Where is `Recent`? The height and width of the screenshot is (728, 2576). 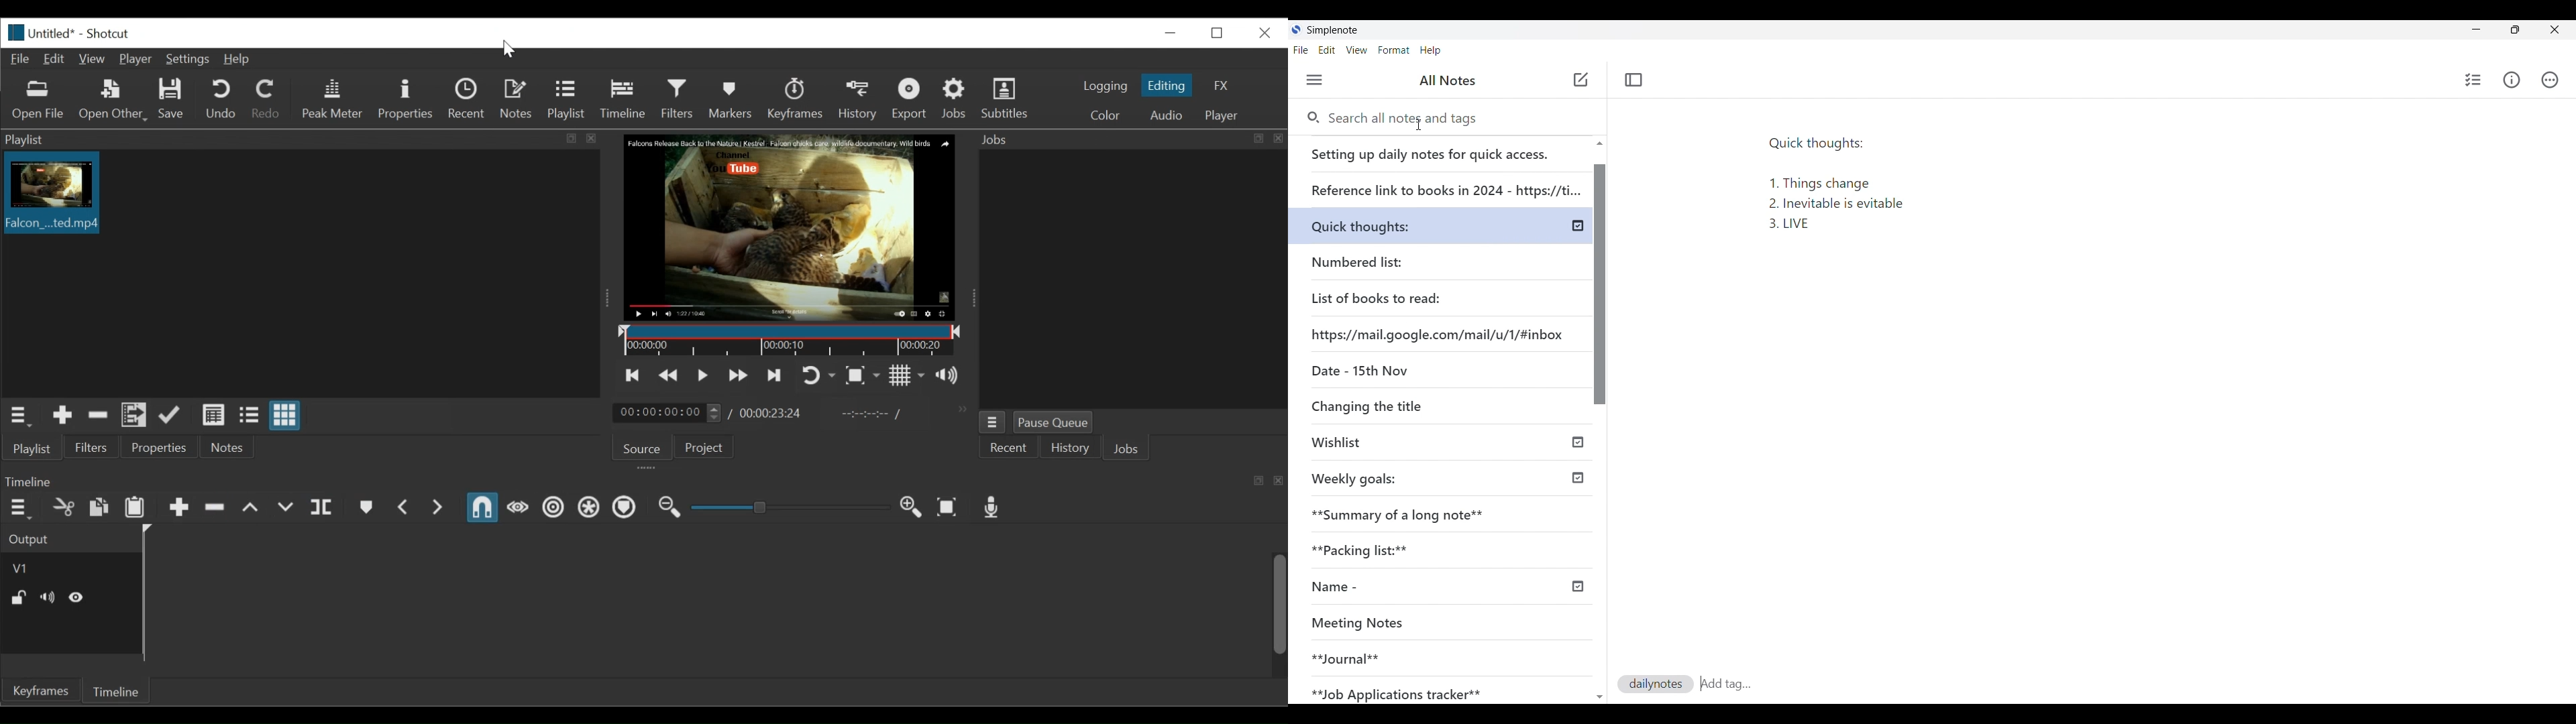
Recent is located at coordinates (468, 99).